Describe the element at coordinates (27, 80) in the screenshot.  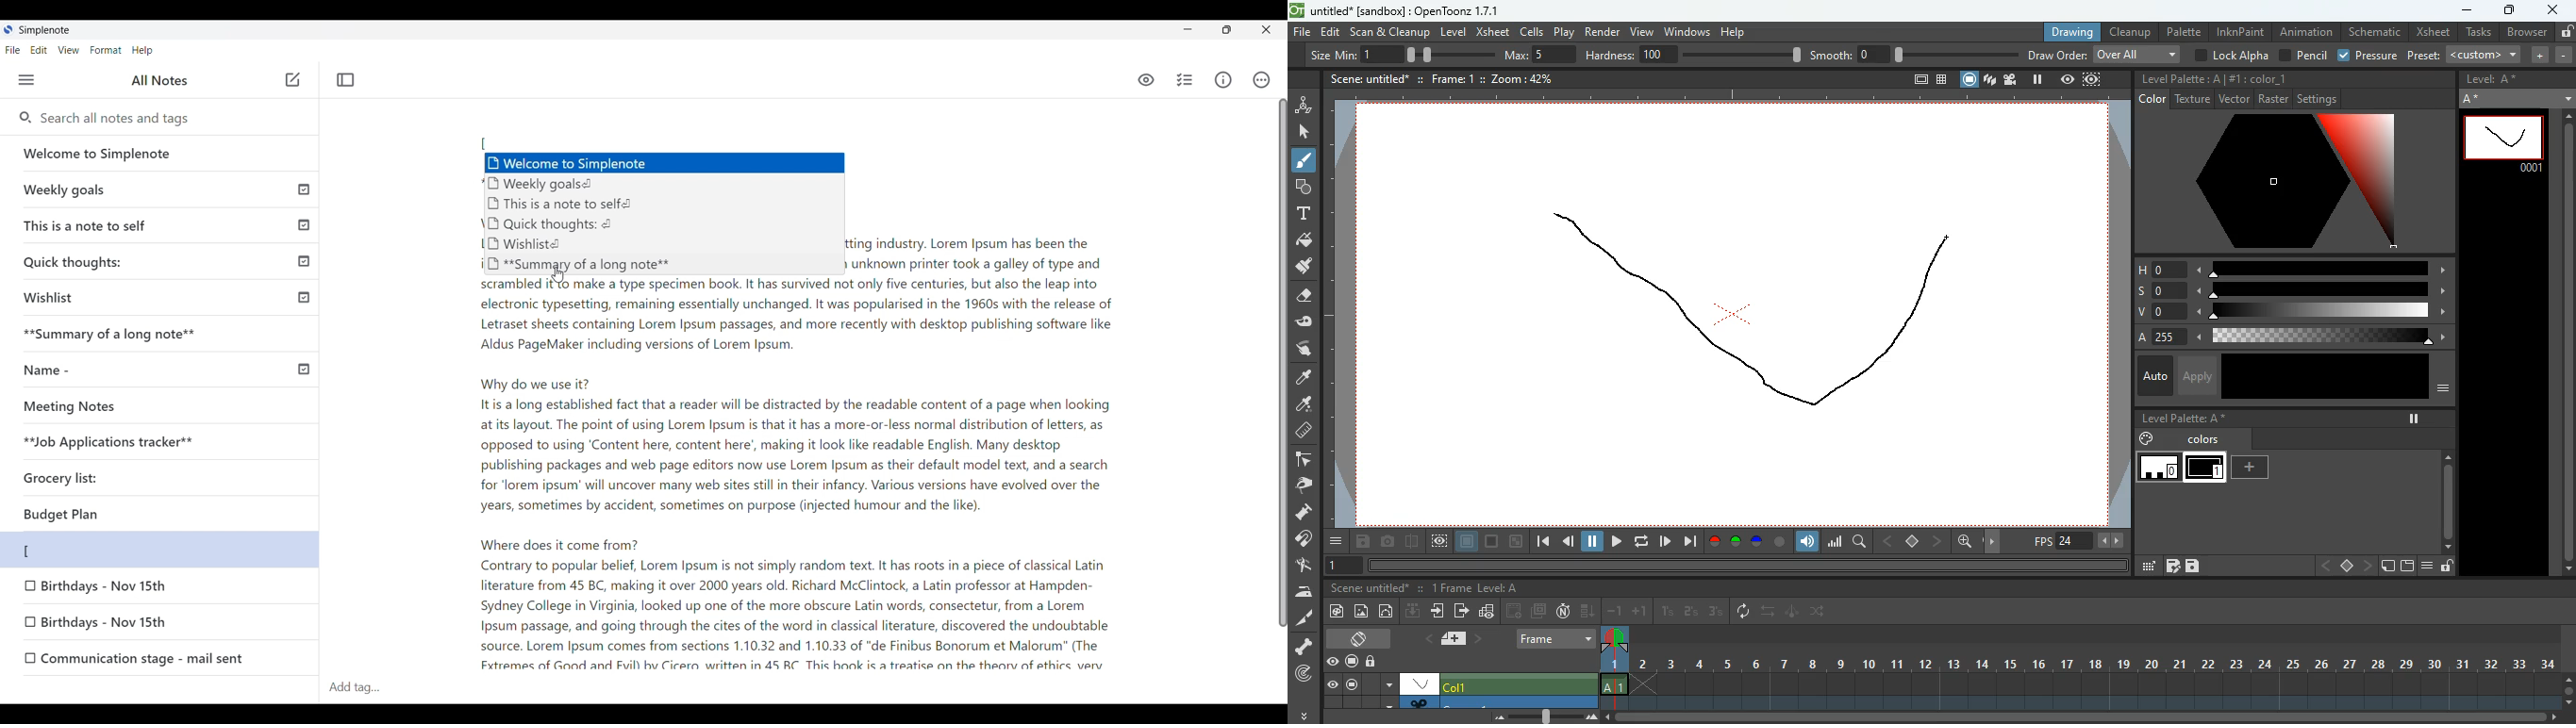
I see `Menu` at that location.